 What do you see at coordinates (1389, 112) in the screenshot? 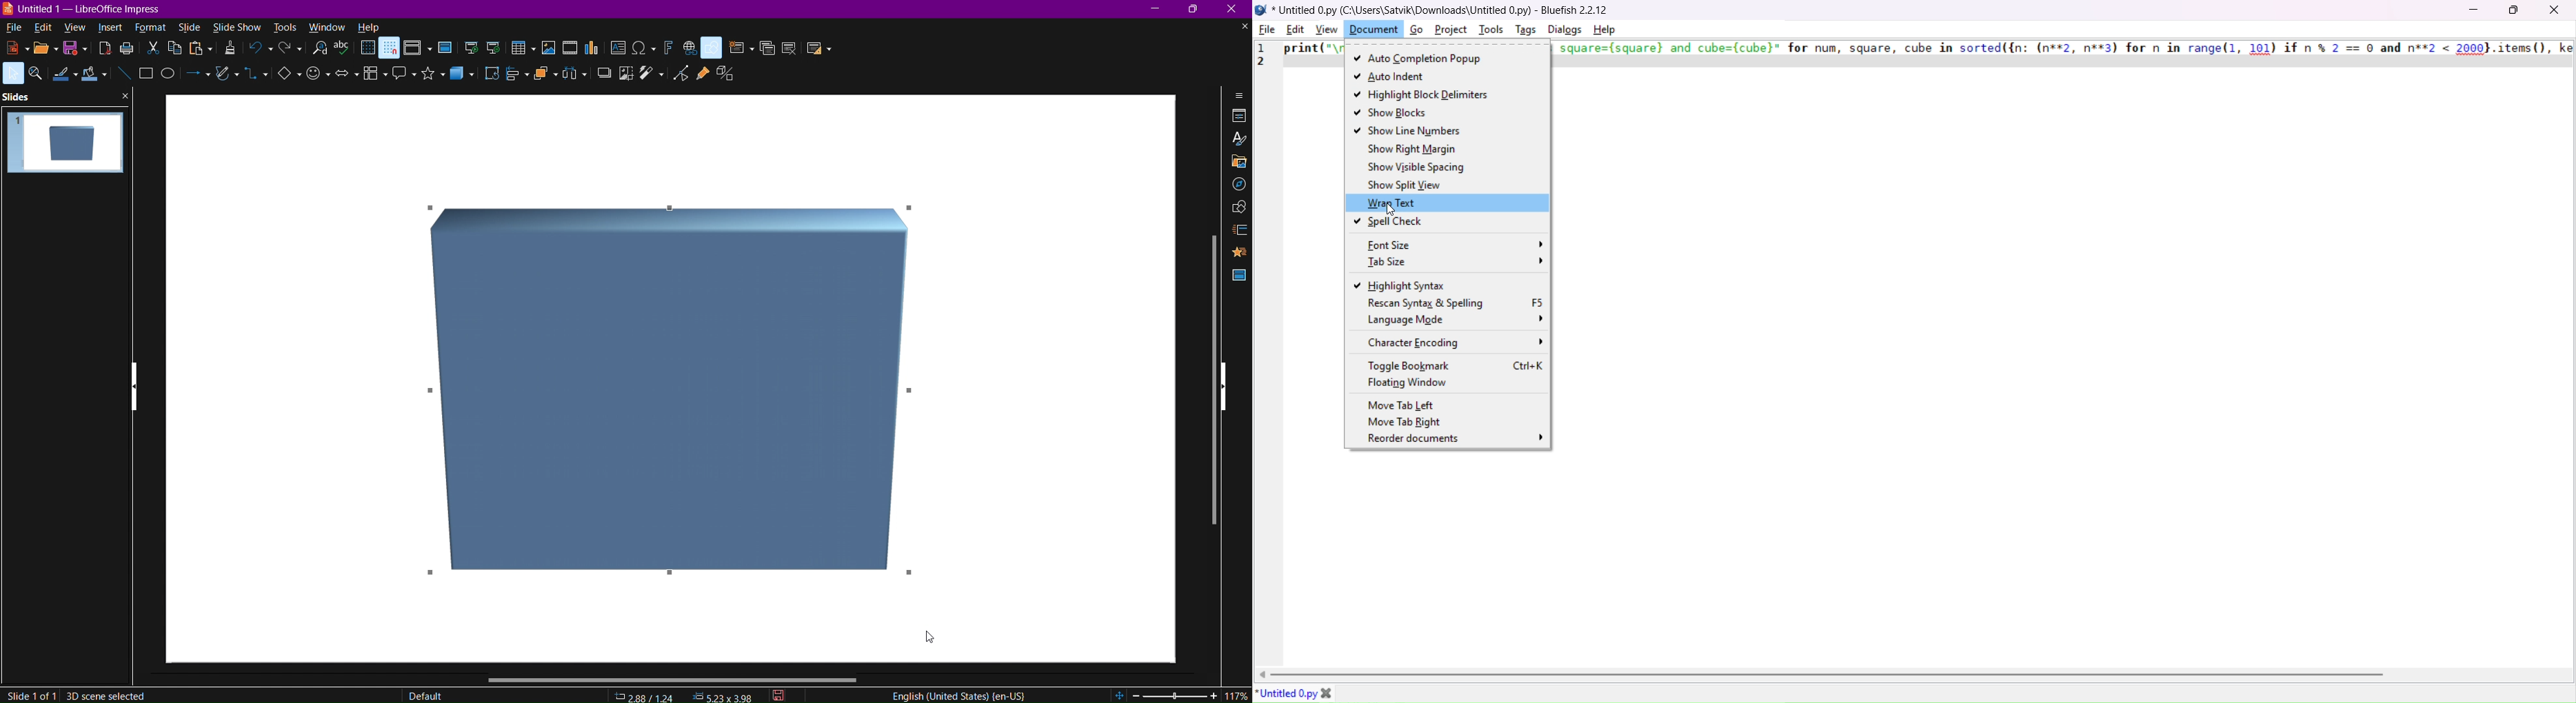
I see `show blocks` at bounding box center [1389, 112].